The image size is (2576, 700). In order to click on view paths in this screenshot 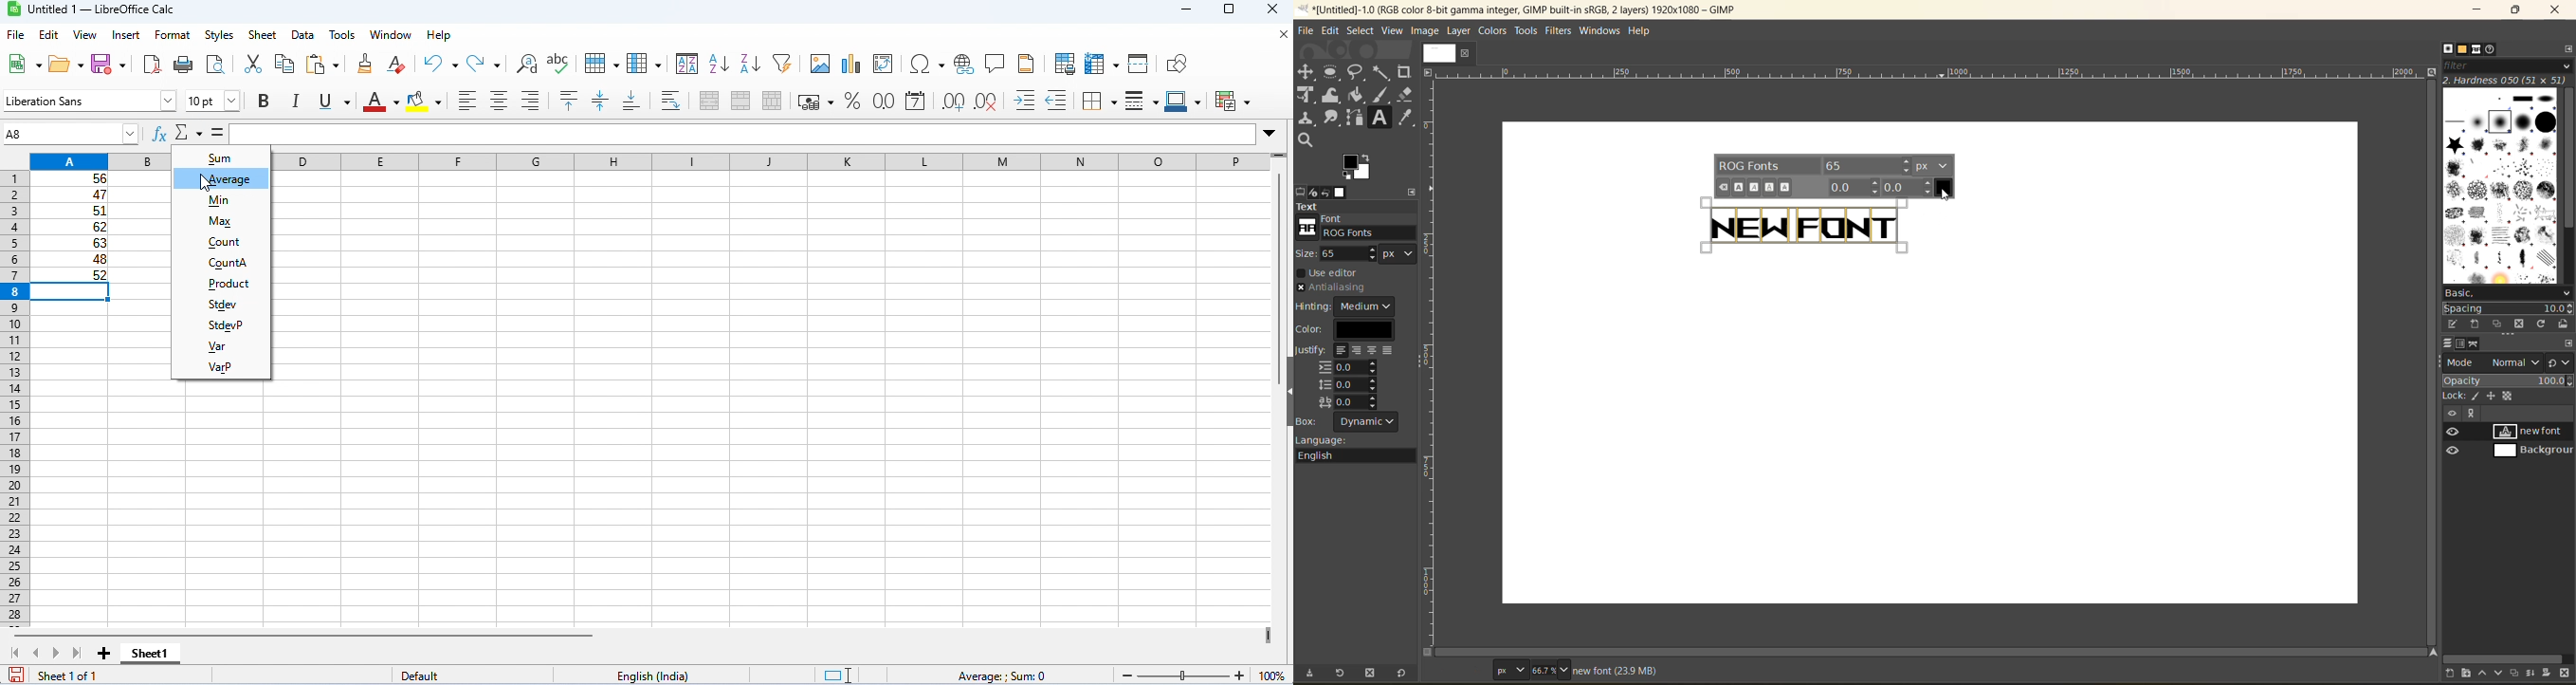, I will do `click(2472, 413)`.